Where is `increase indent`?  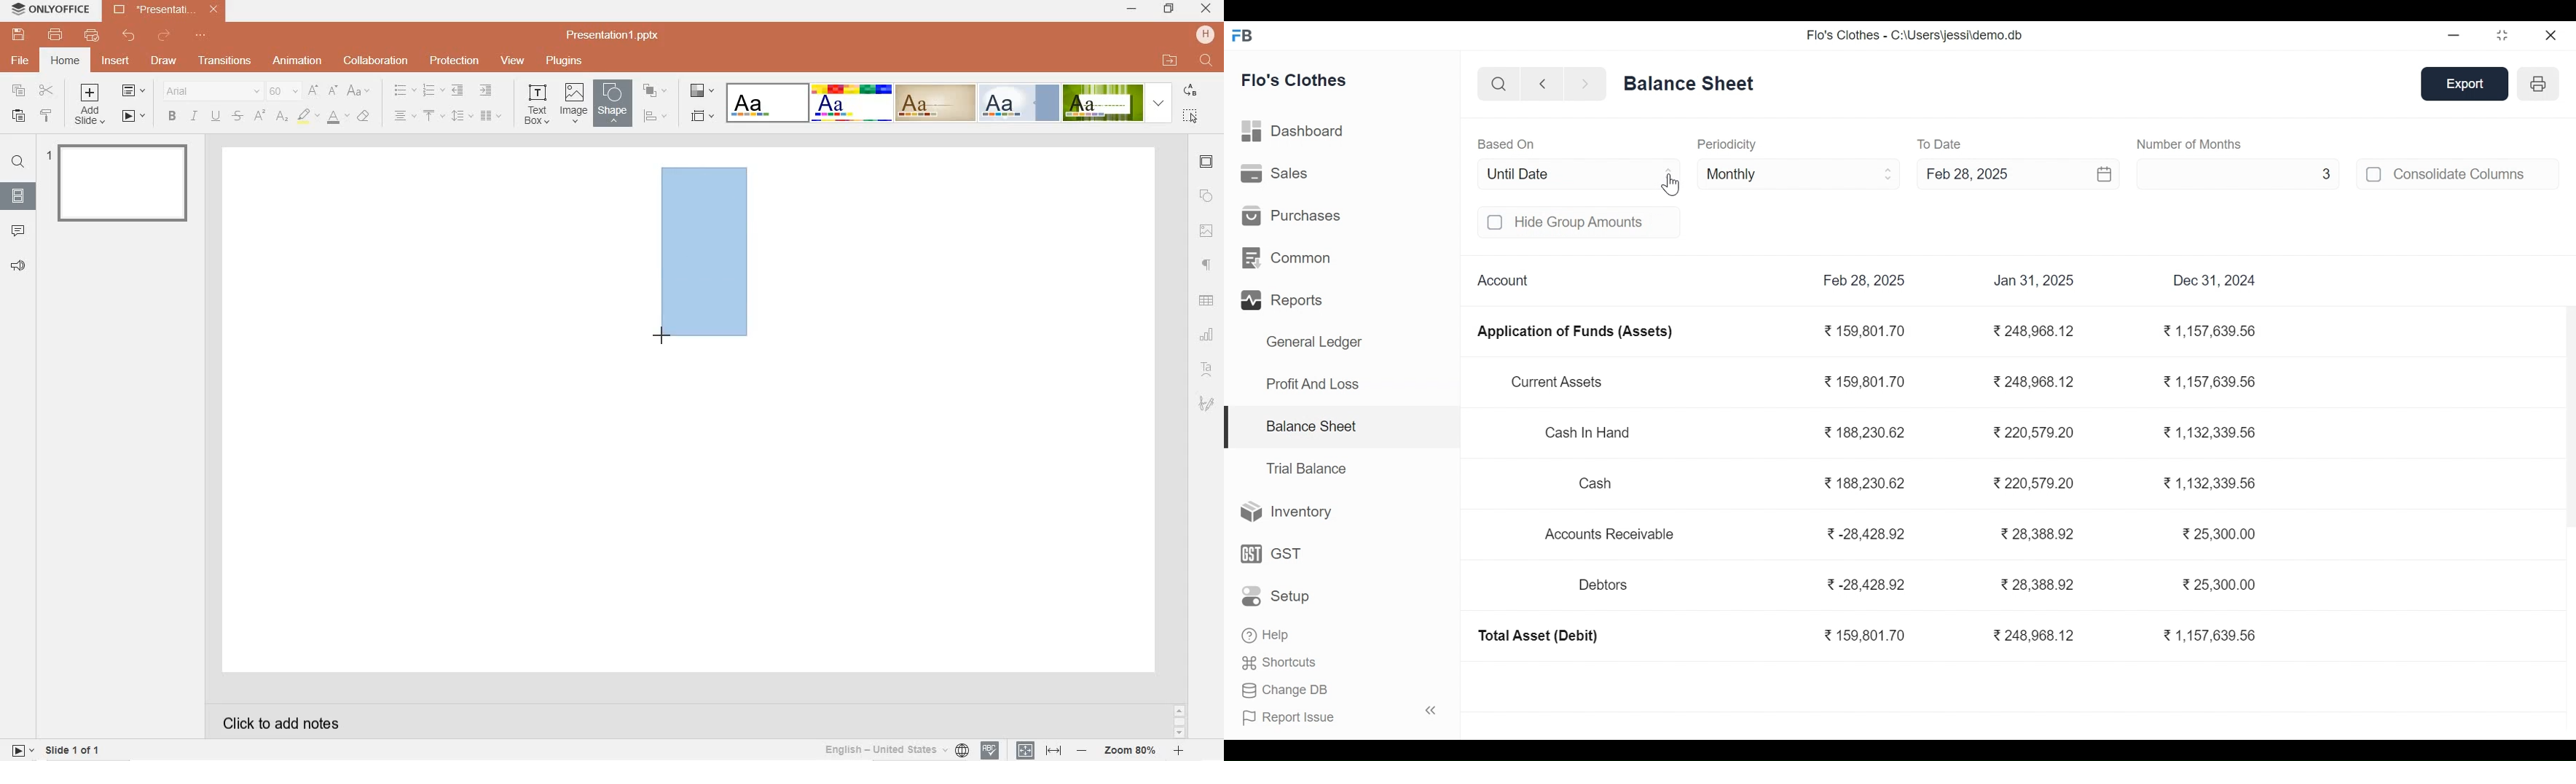 increase indent is located at coordinates (487, 91).